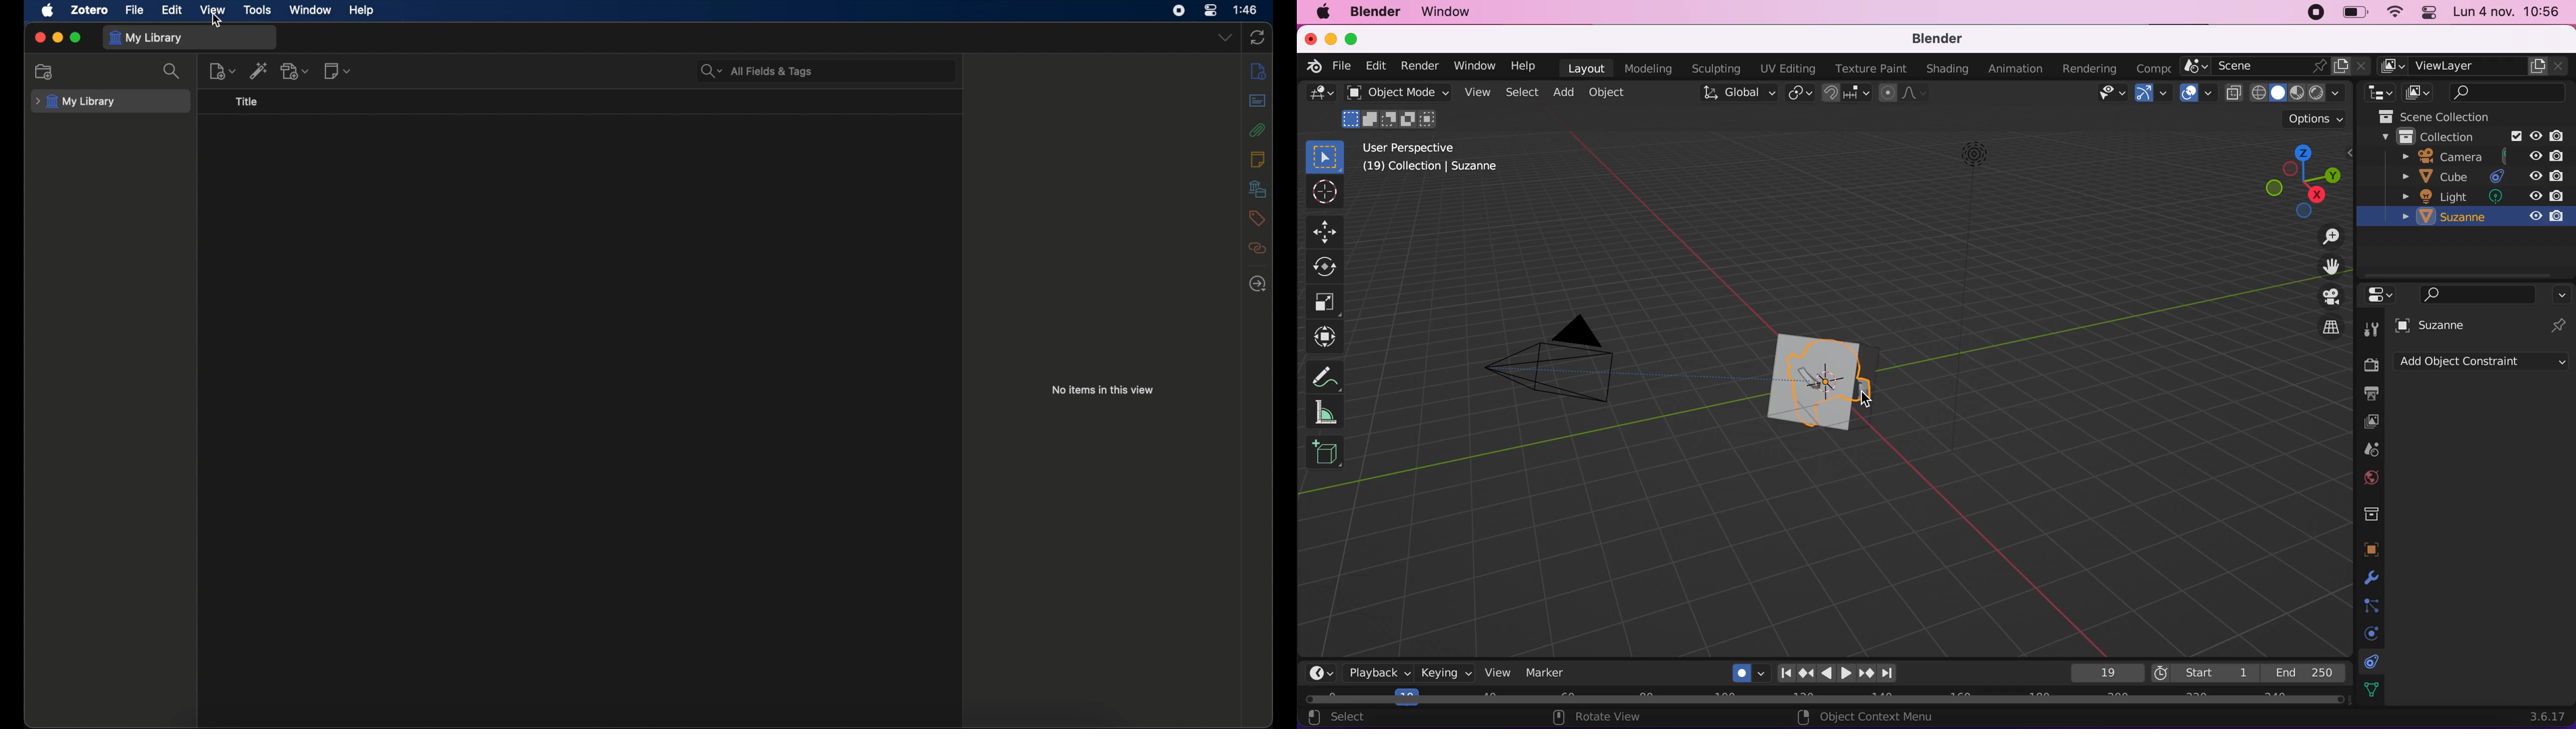 Image resolution: width=2576 pixels, height=756 pixels. Describe the element at coordinates (1431, 170) in the screenshot. I see `(19) Collection | Suzanne` at that location.